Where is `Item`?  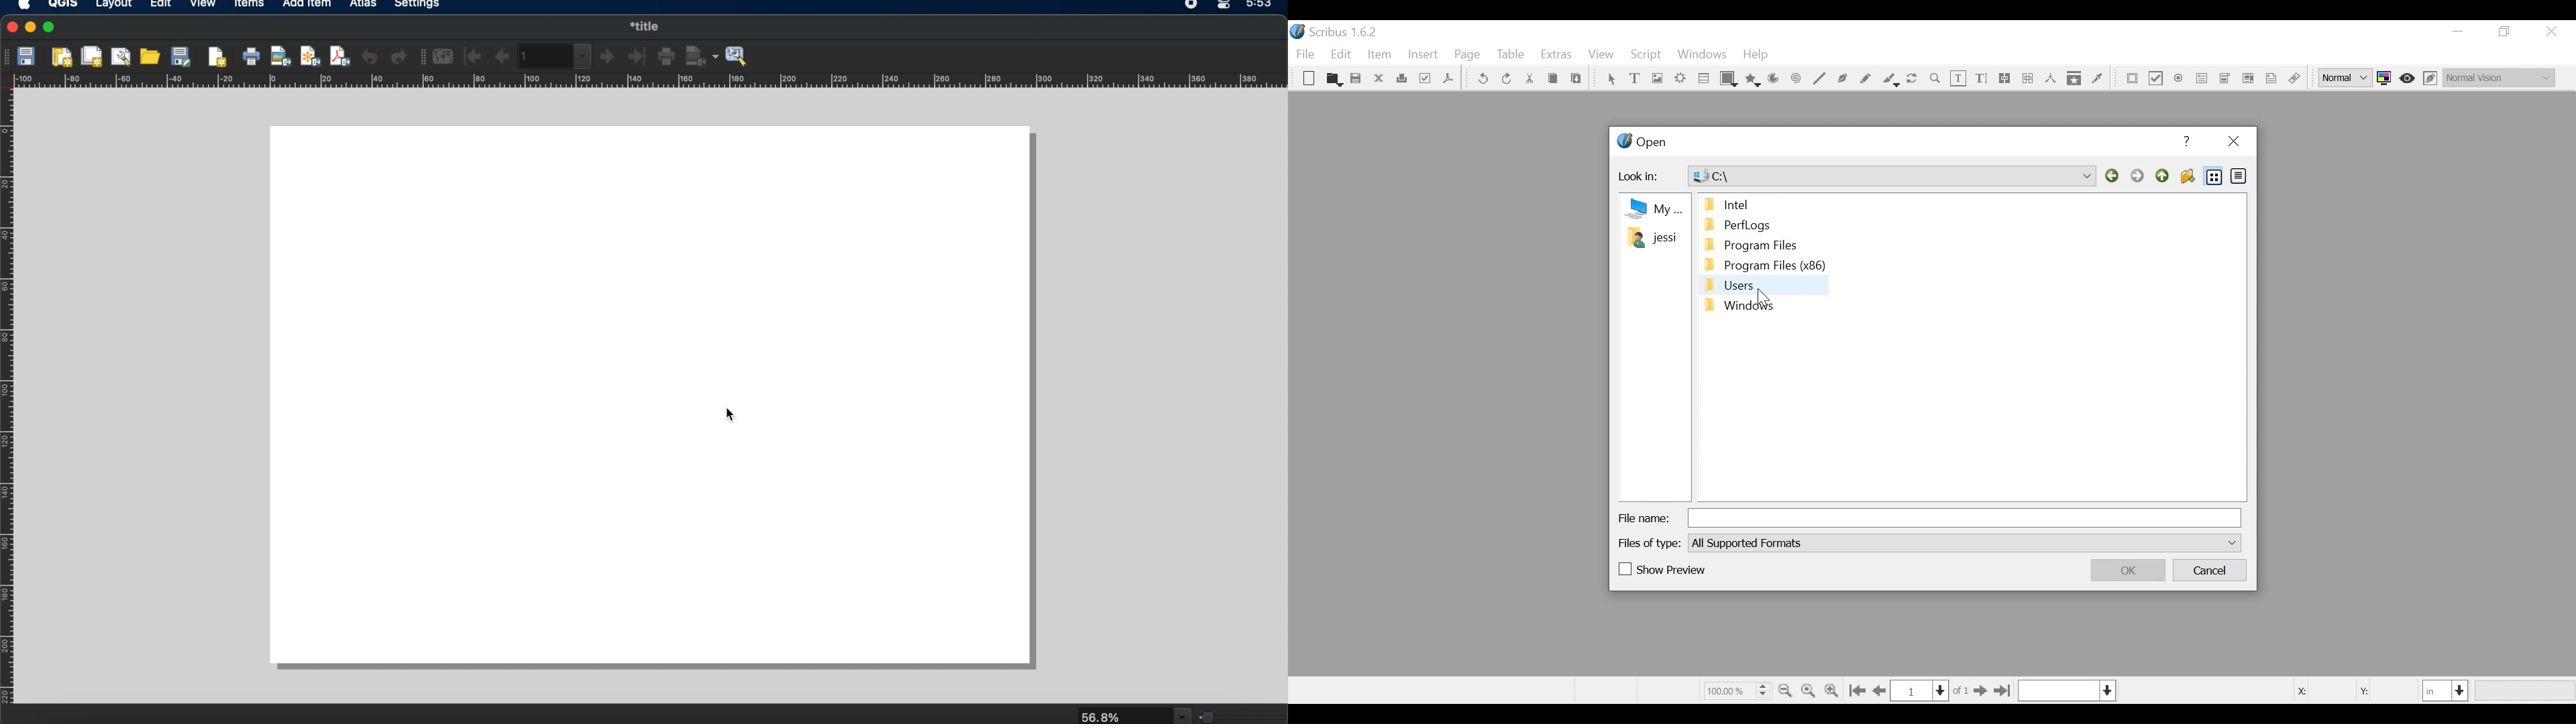 Item is located at coordinates (1379, 55).